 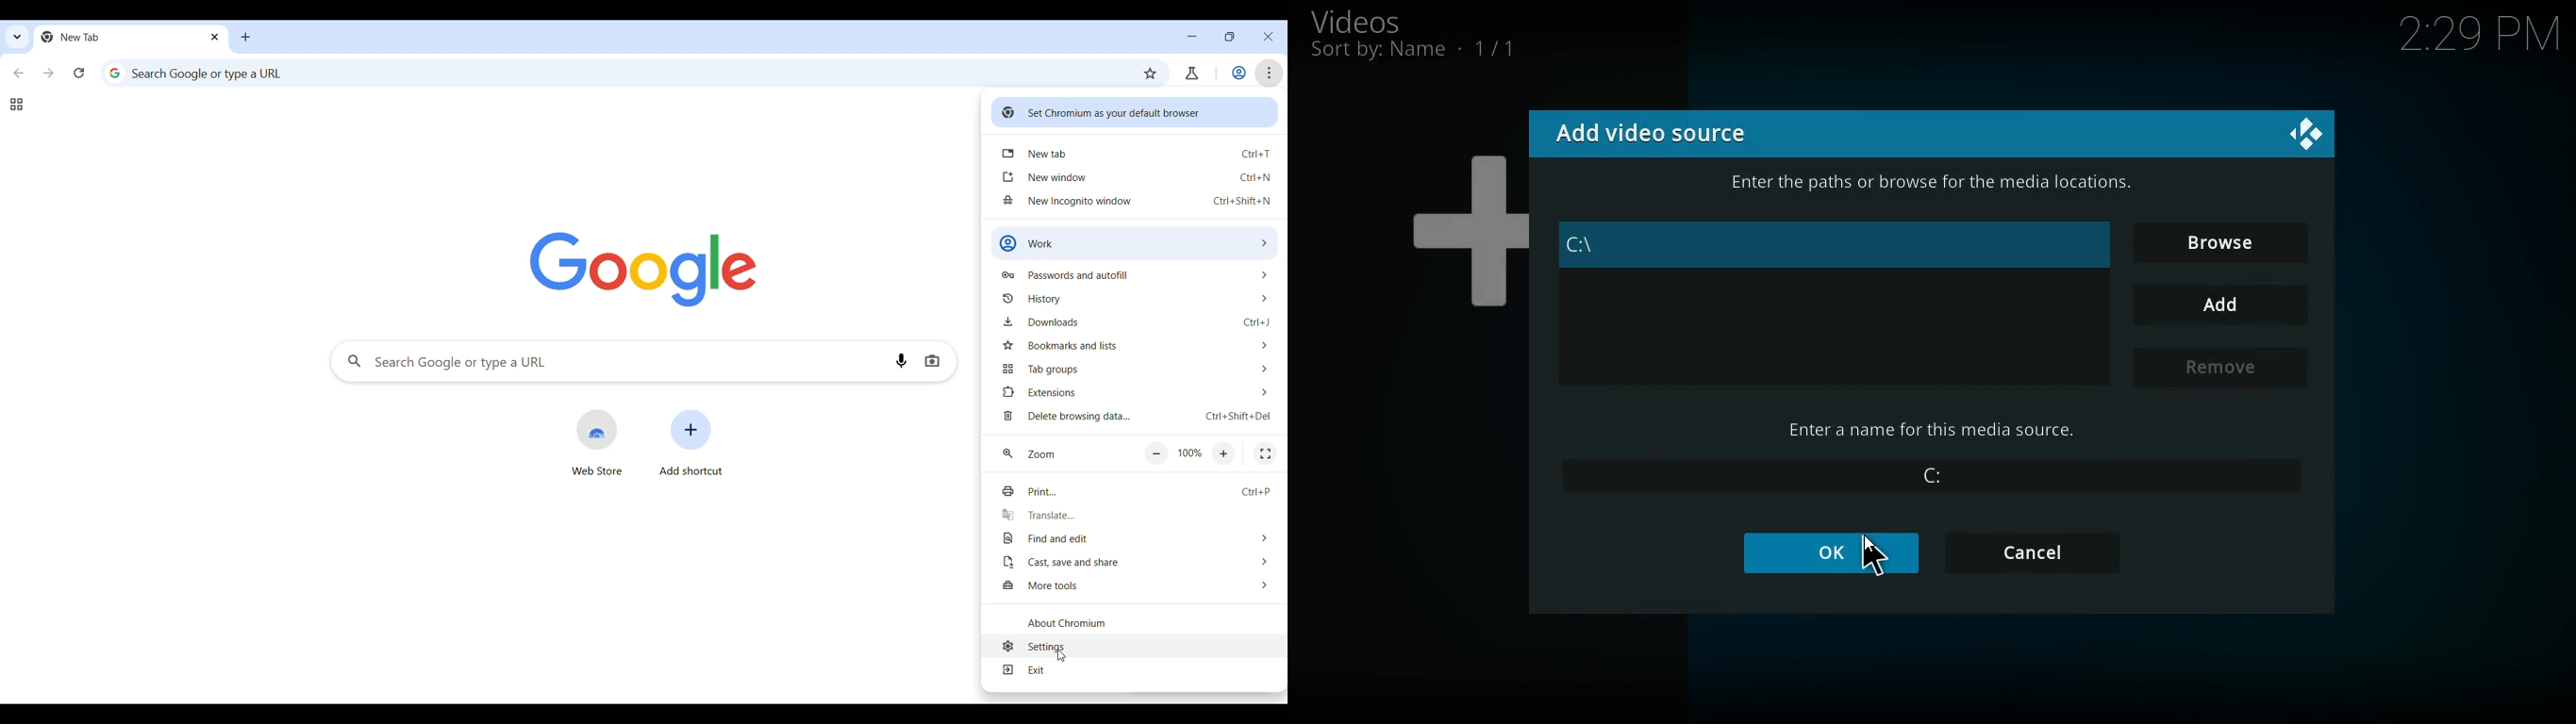 What do you see at coordinates (1135, 177) in the screenshot?
I see `Open new window` at bounding box center [1135, 177].